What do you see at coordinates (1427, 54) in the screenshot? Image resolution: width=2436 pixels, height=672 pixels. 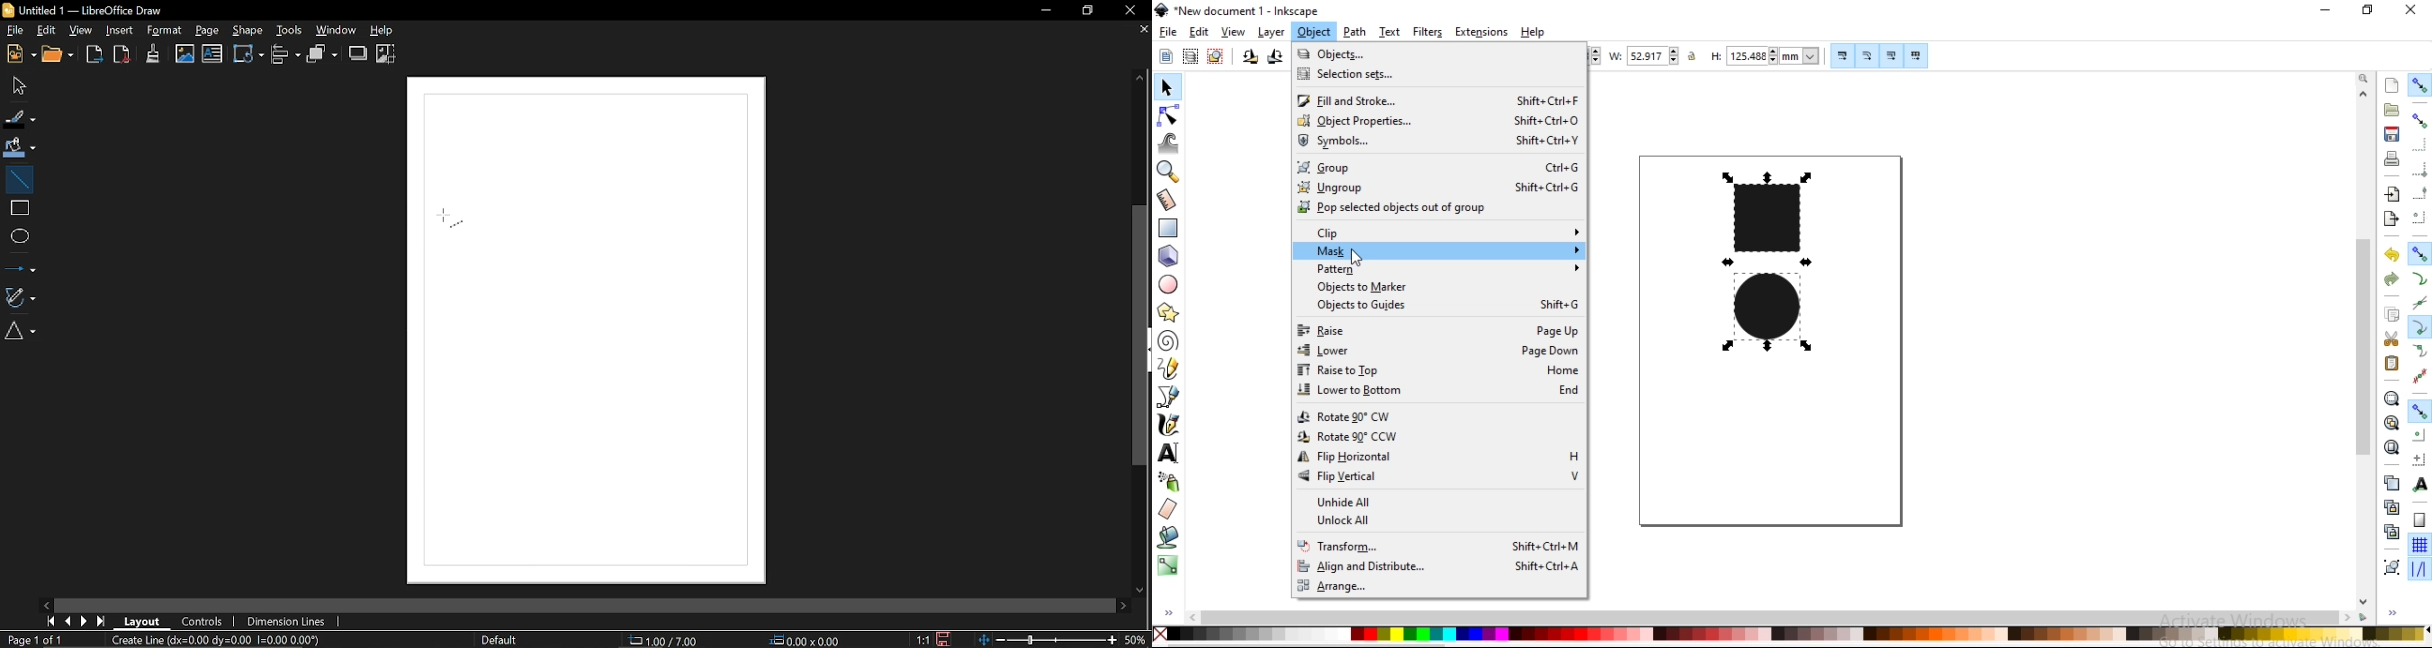 I see `objects` at bounding box center [1427, 54].